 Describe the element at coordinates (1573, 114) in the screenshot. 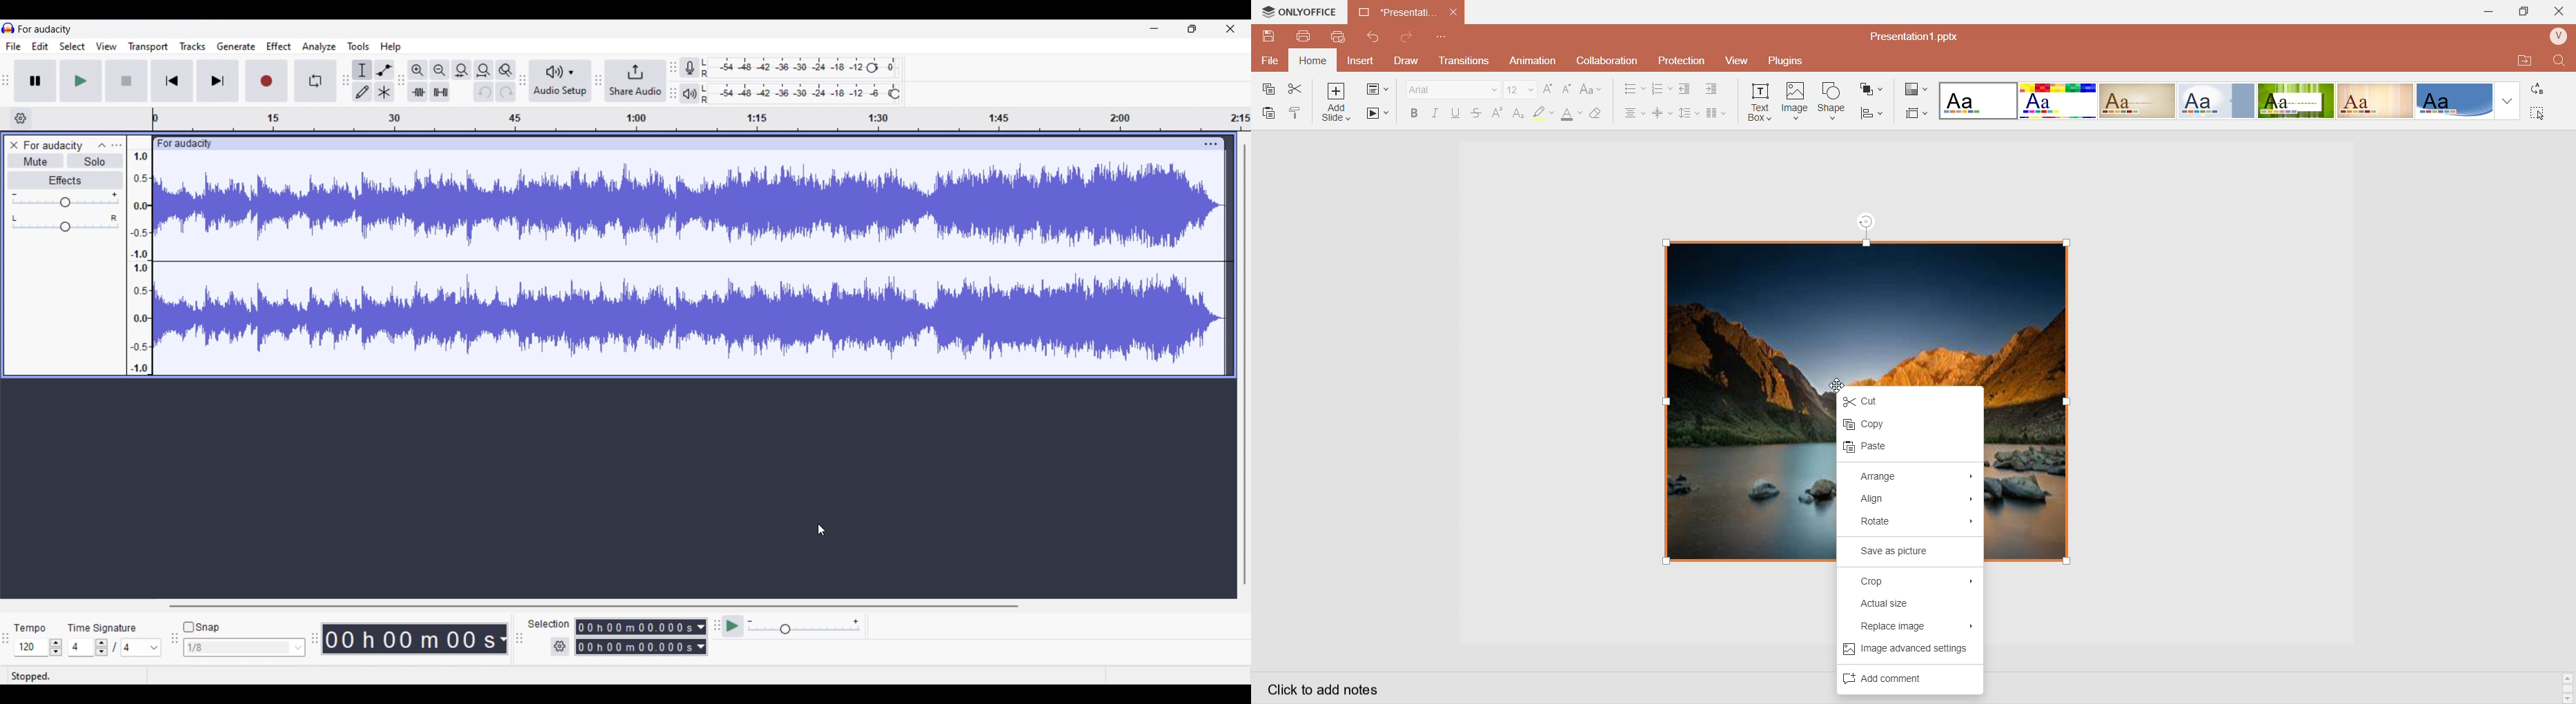

I see `Font Color` at that location.